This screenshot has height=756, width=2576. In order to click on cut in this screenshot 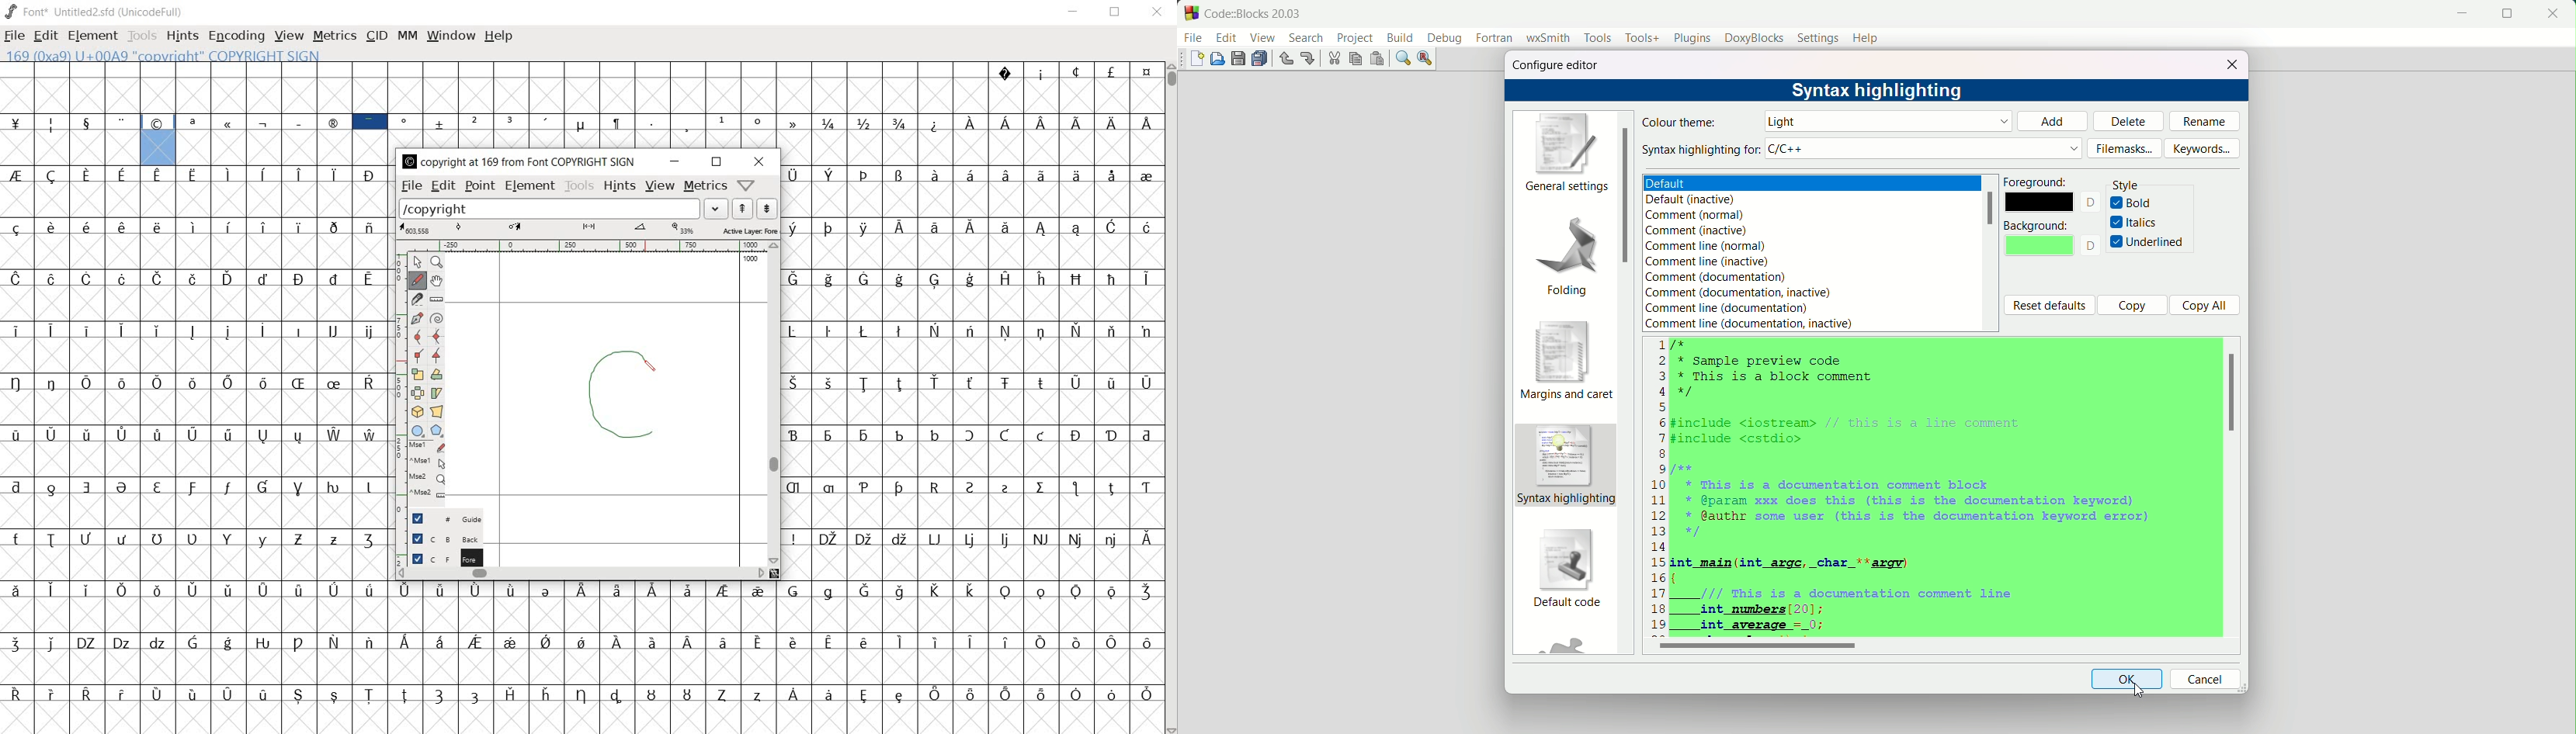, I will do `click(1334, 59)`.